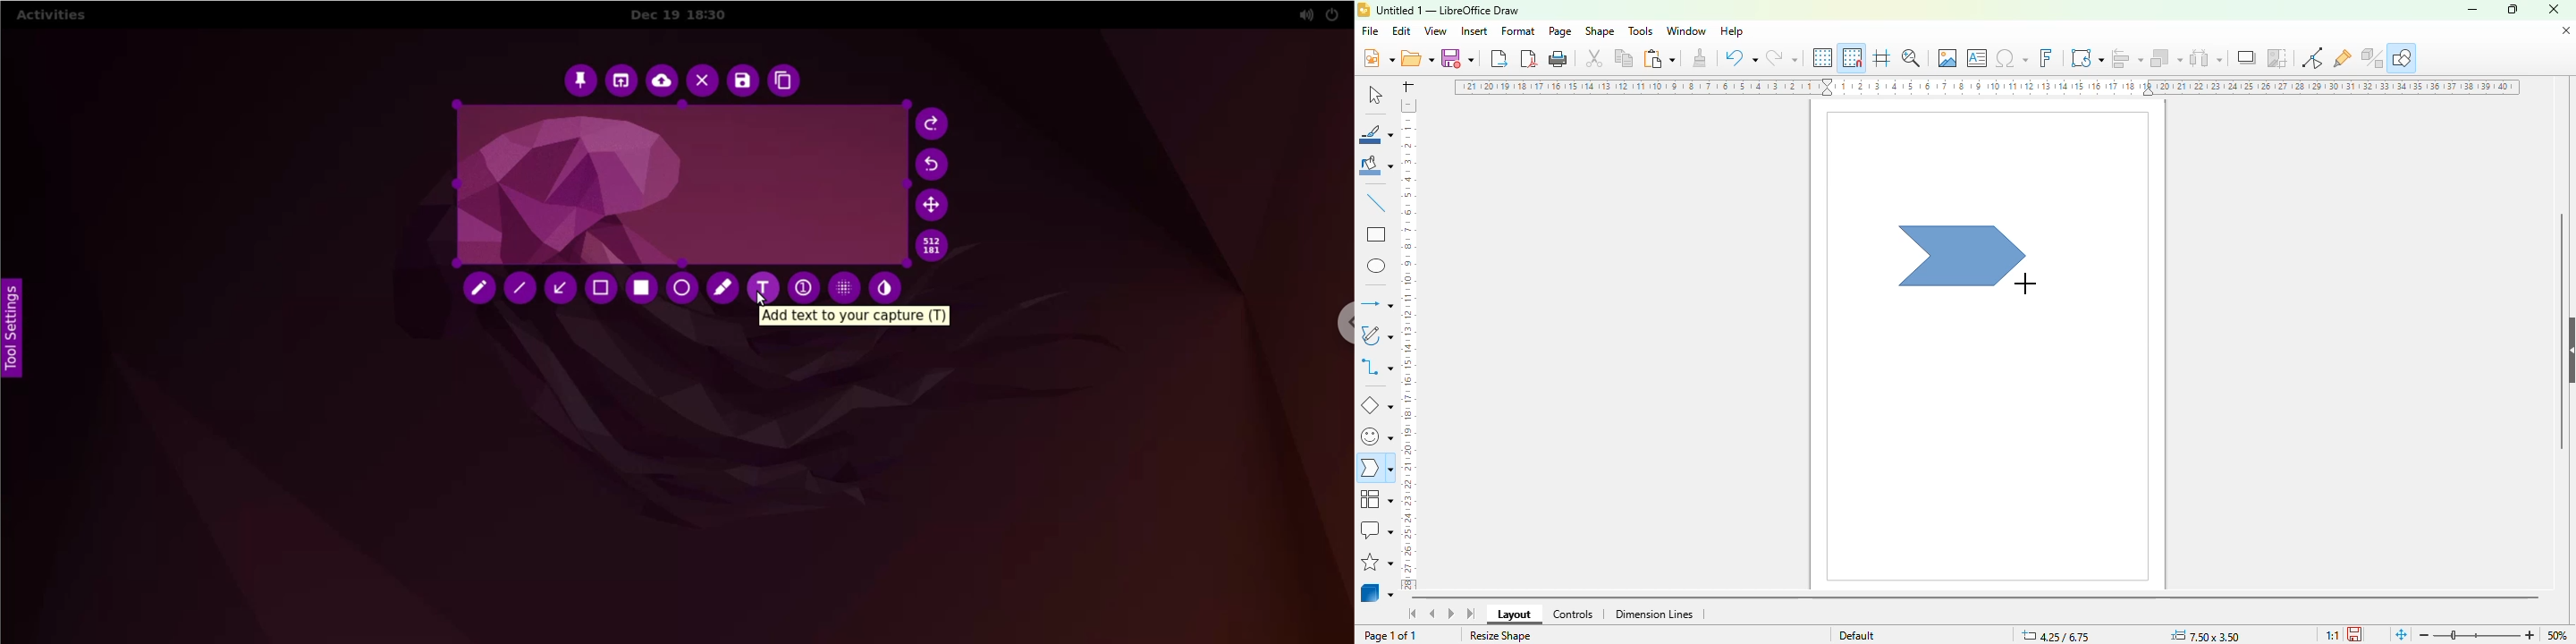 This screenshot has width=2576, height=644. What do you see at coordinates (1686, 31) in the screenshot?
I see `window` at bounding box center [1686, 31].